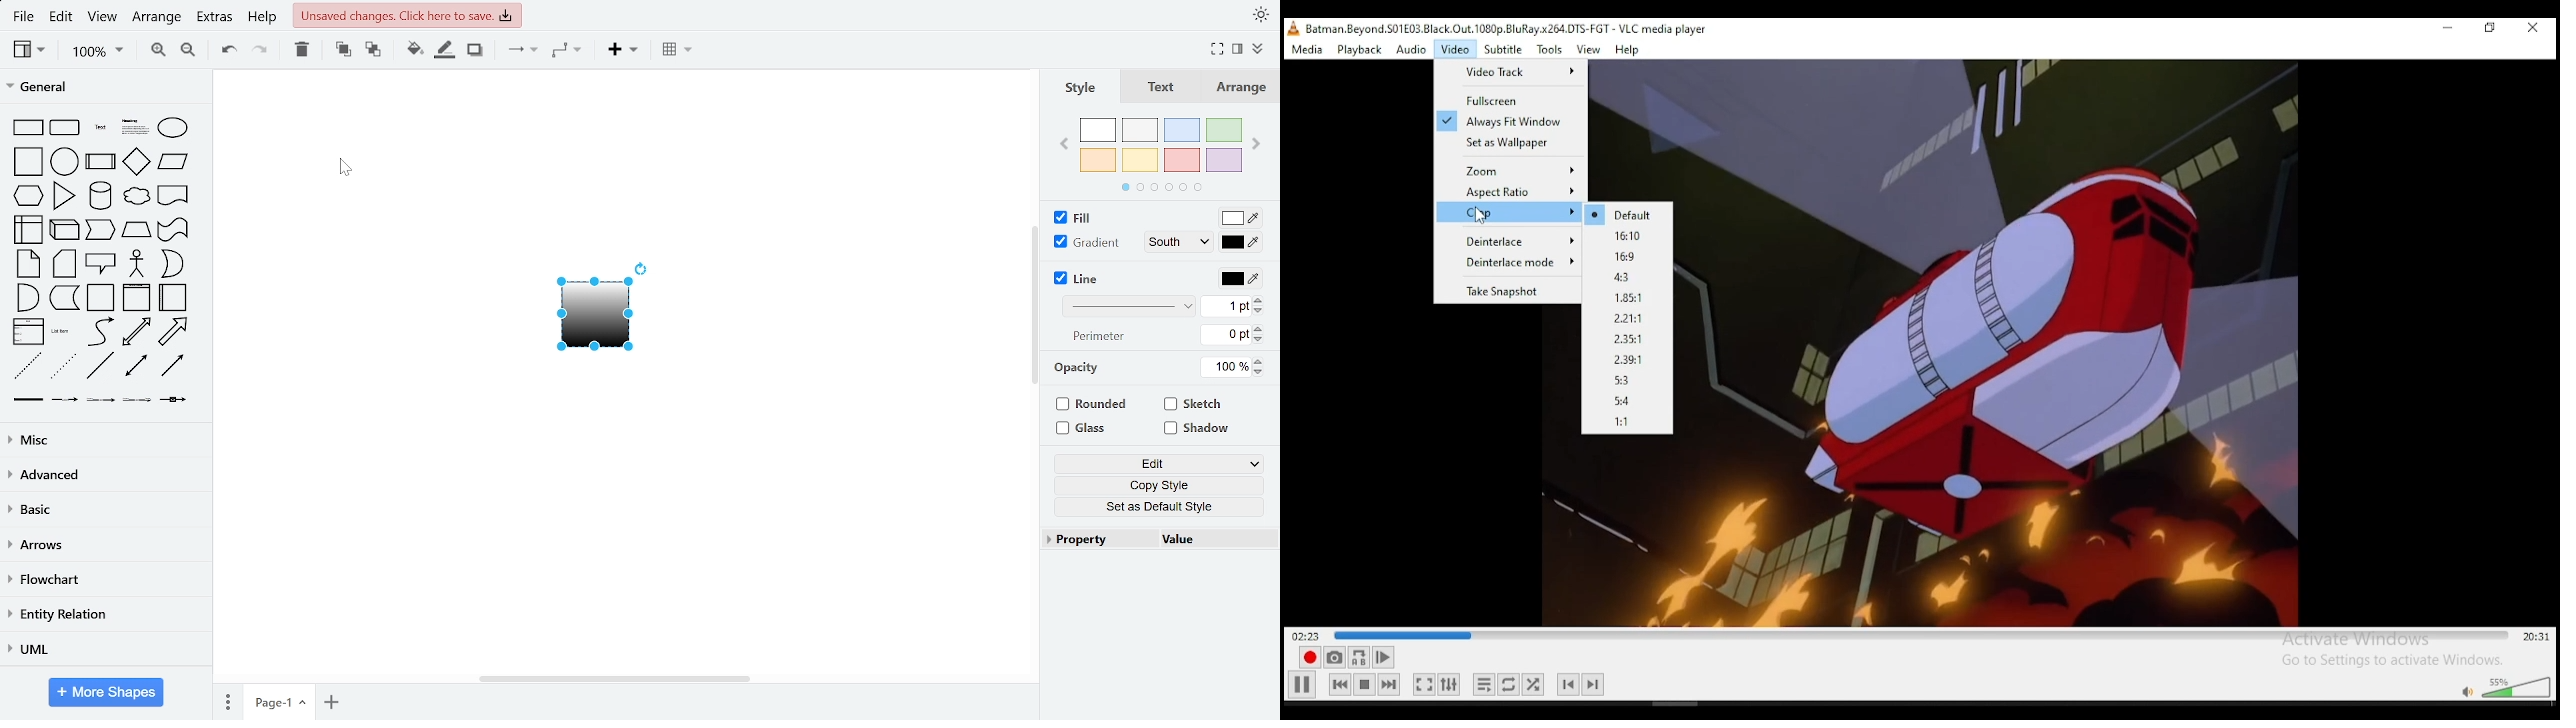 This screenshot has width=2576, height=728. Describe the element at coordinates (570, 52) in the screenshot. I see `waypoints` at that location.